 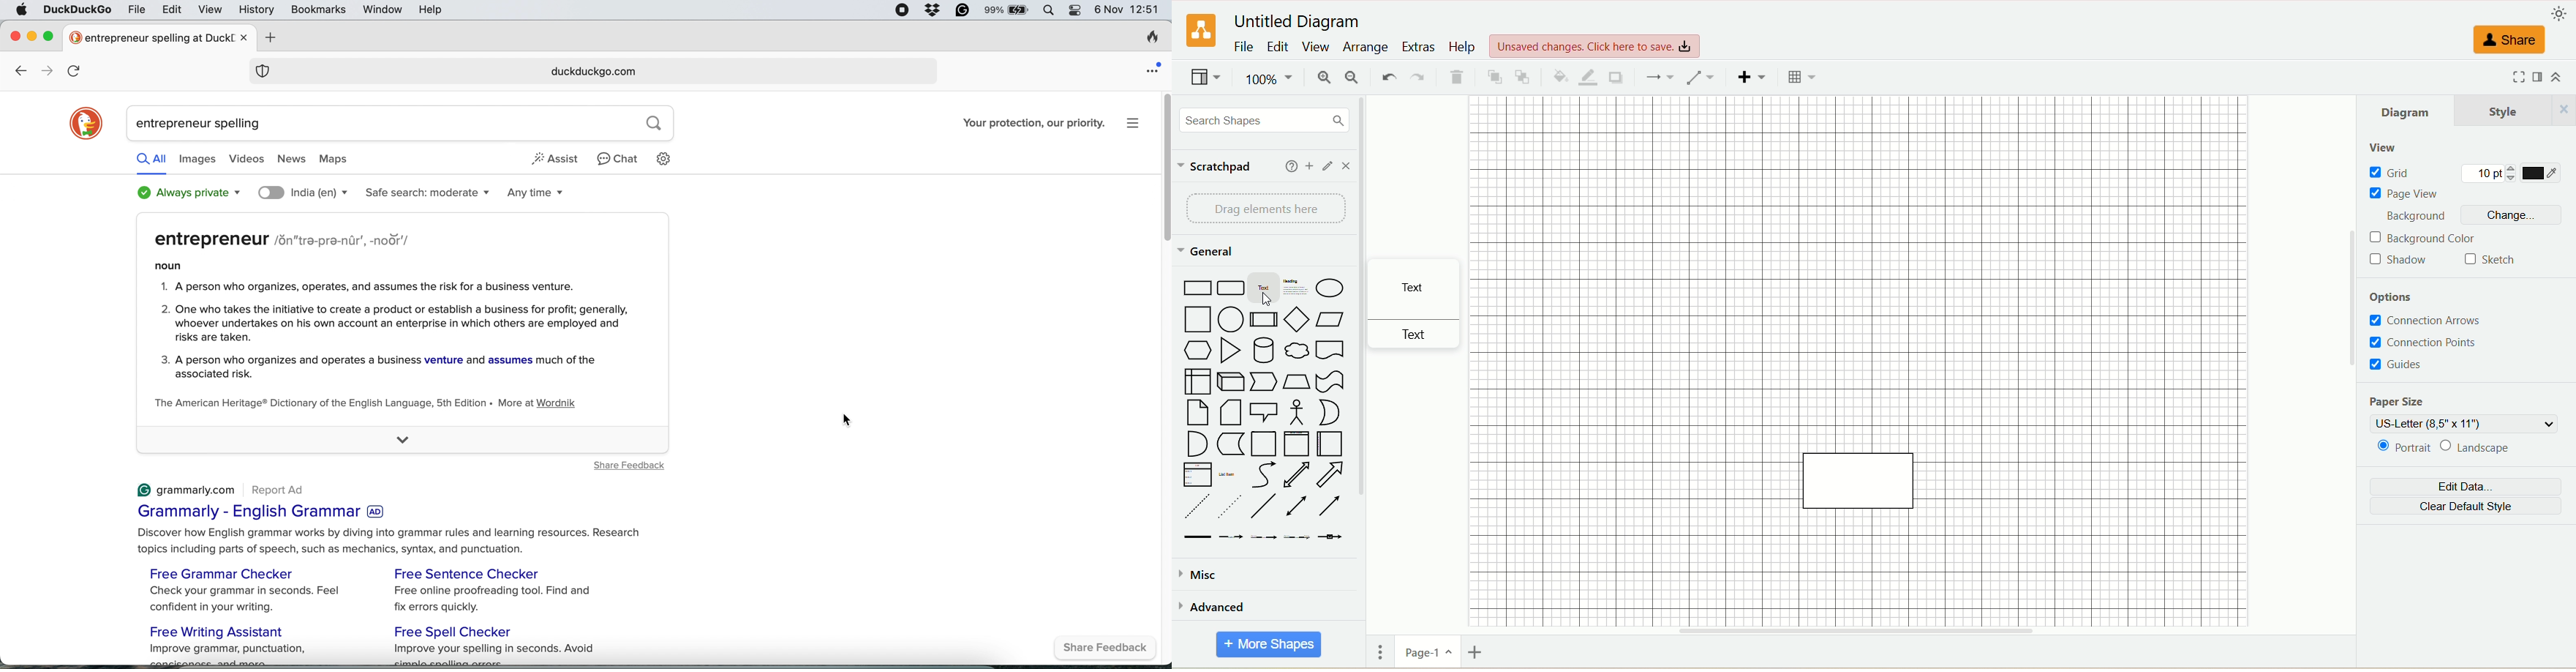 What do you see at coordinates (1263, 319) in the screenshot?
I see `process` at bounding box center [1263, 319].